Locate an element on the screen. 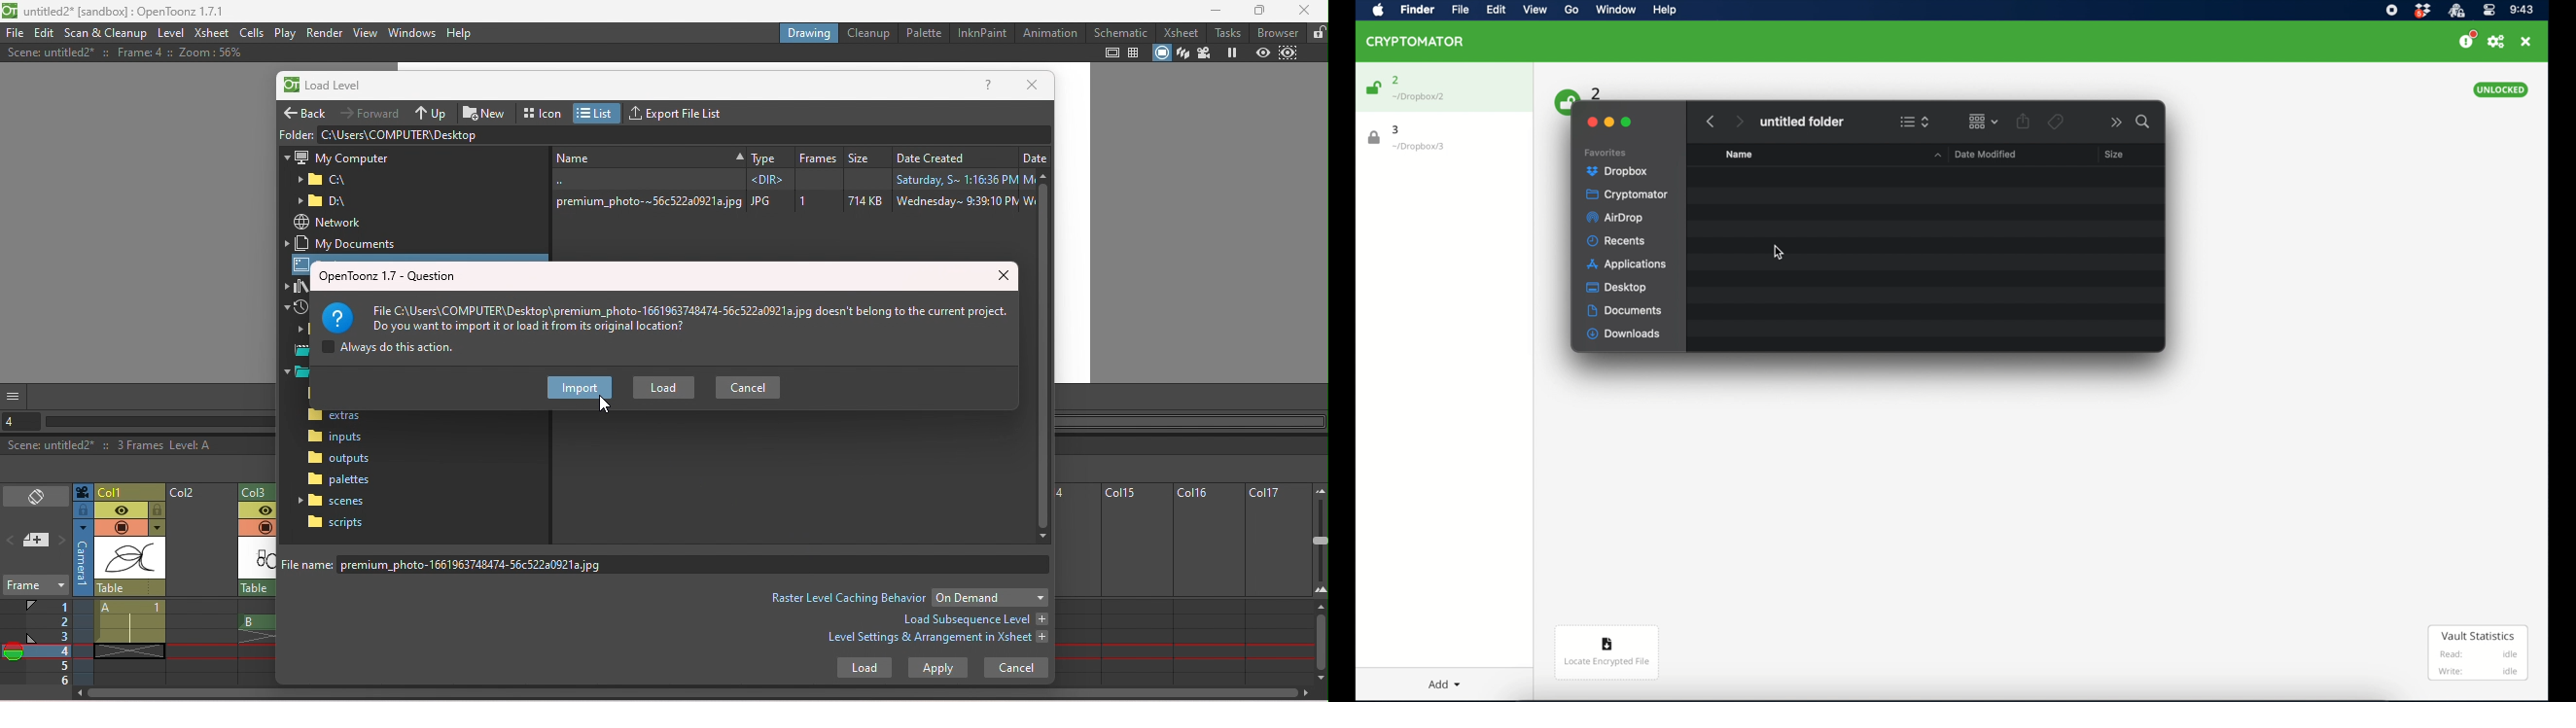 Image resolution: width=2576 pixels, height=728 pixels. tasks is located at coordinates (1230, 32).